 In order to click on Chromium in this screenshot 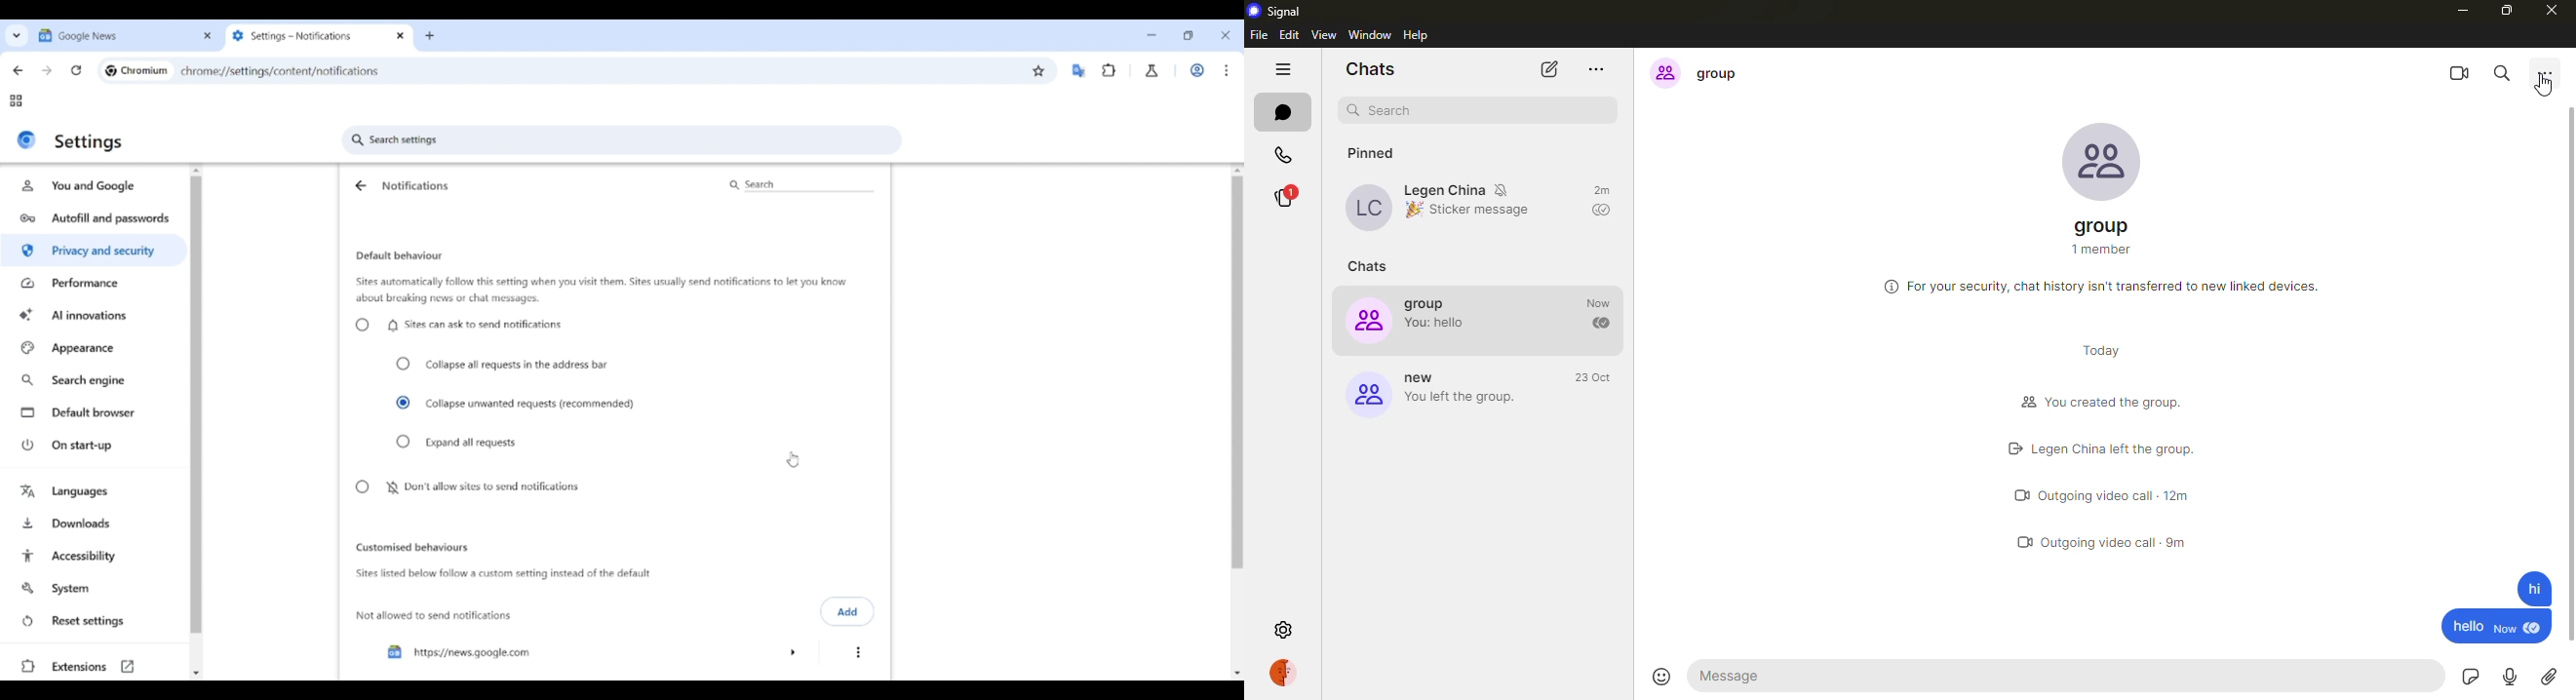, I will do `click(145, 70)`.